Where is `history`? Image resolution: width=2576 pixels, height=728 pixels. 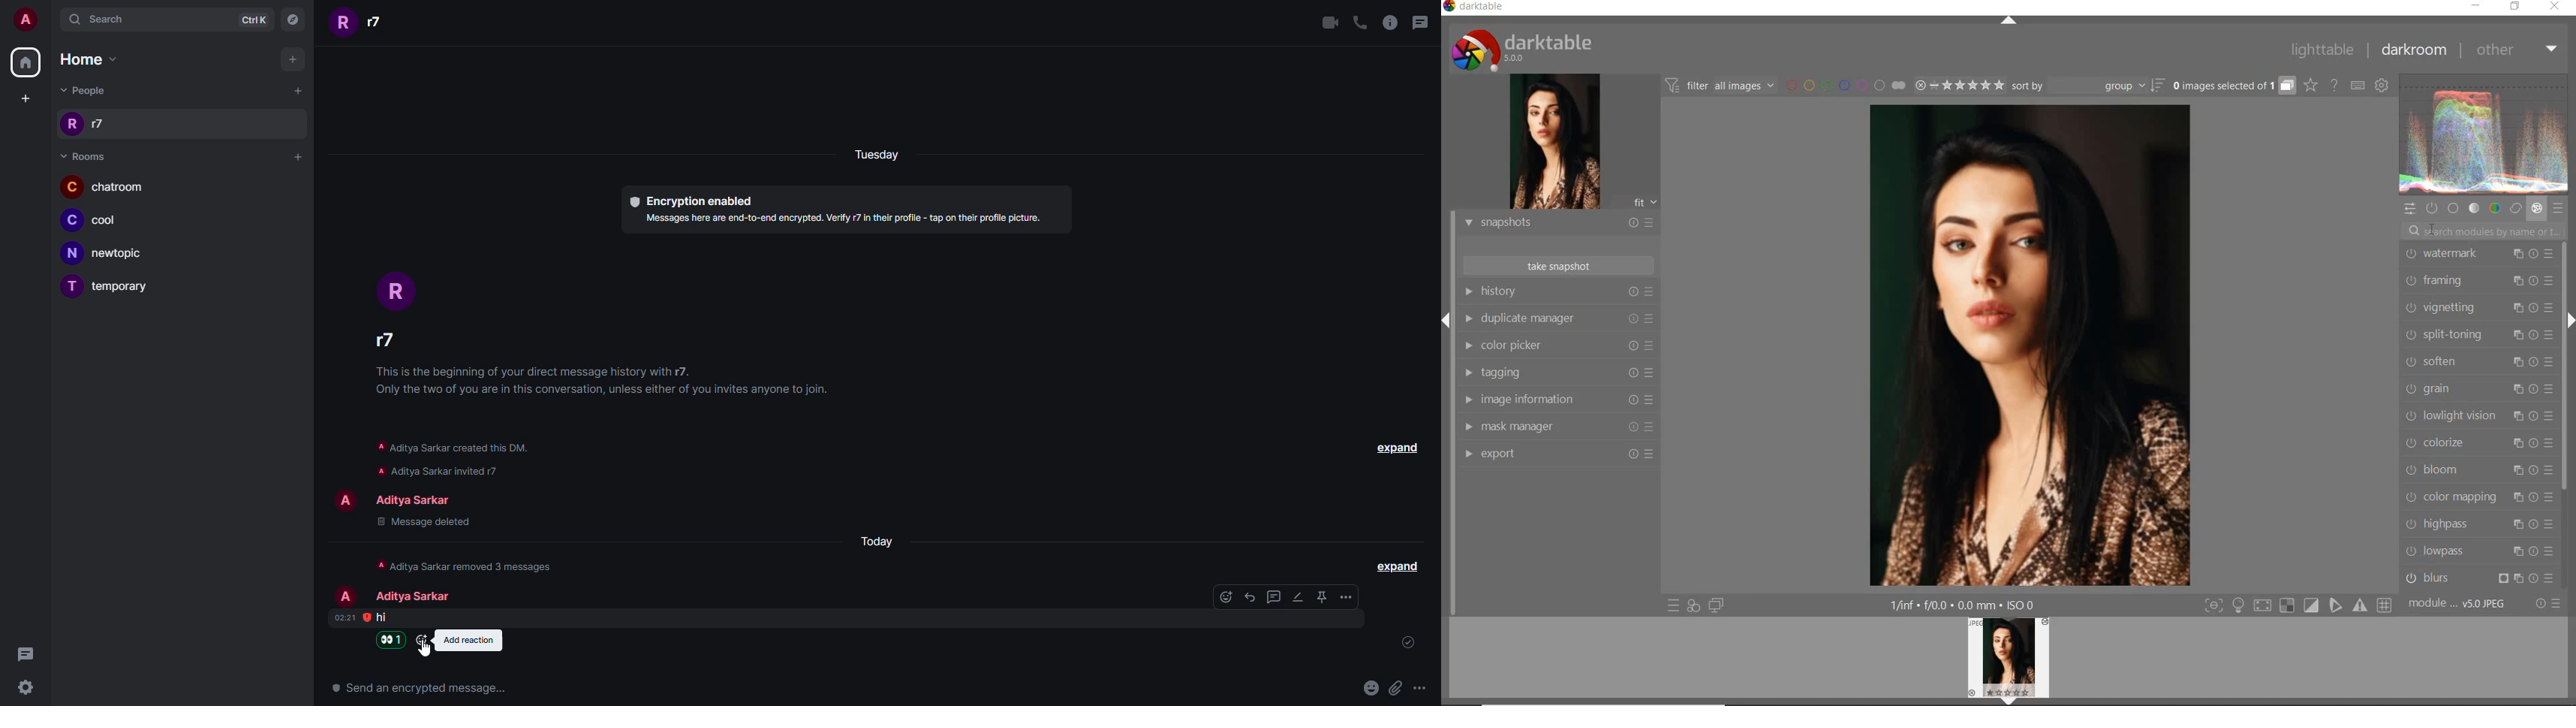 history is located at coordinates (1560, 291).